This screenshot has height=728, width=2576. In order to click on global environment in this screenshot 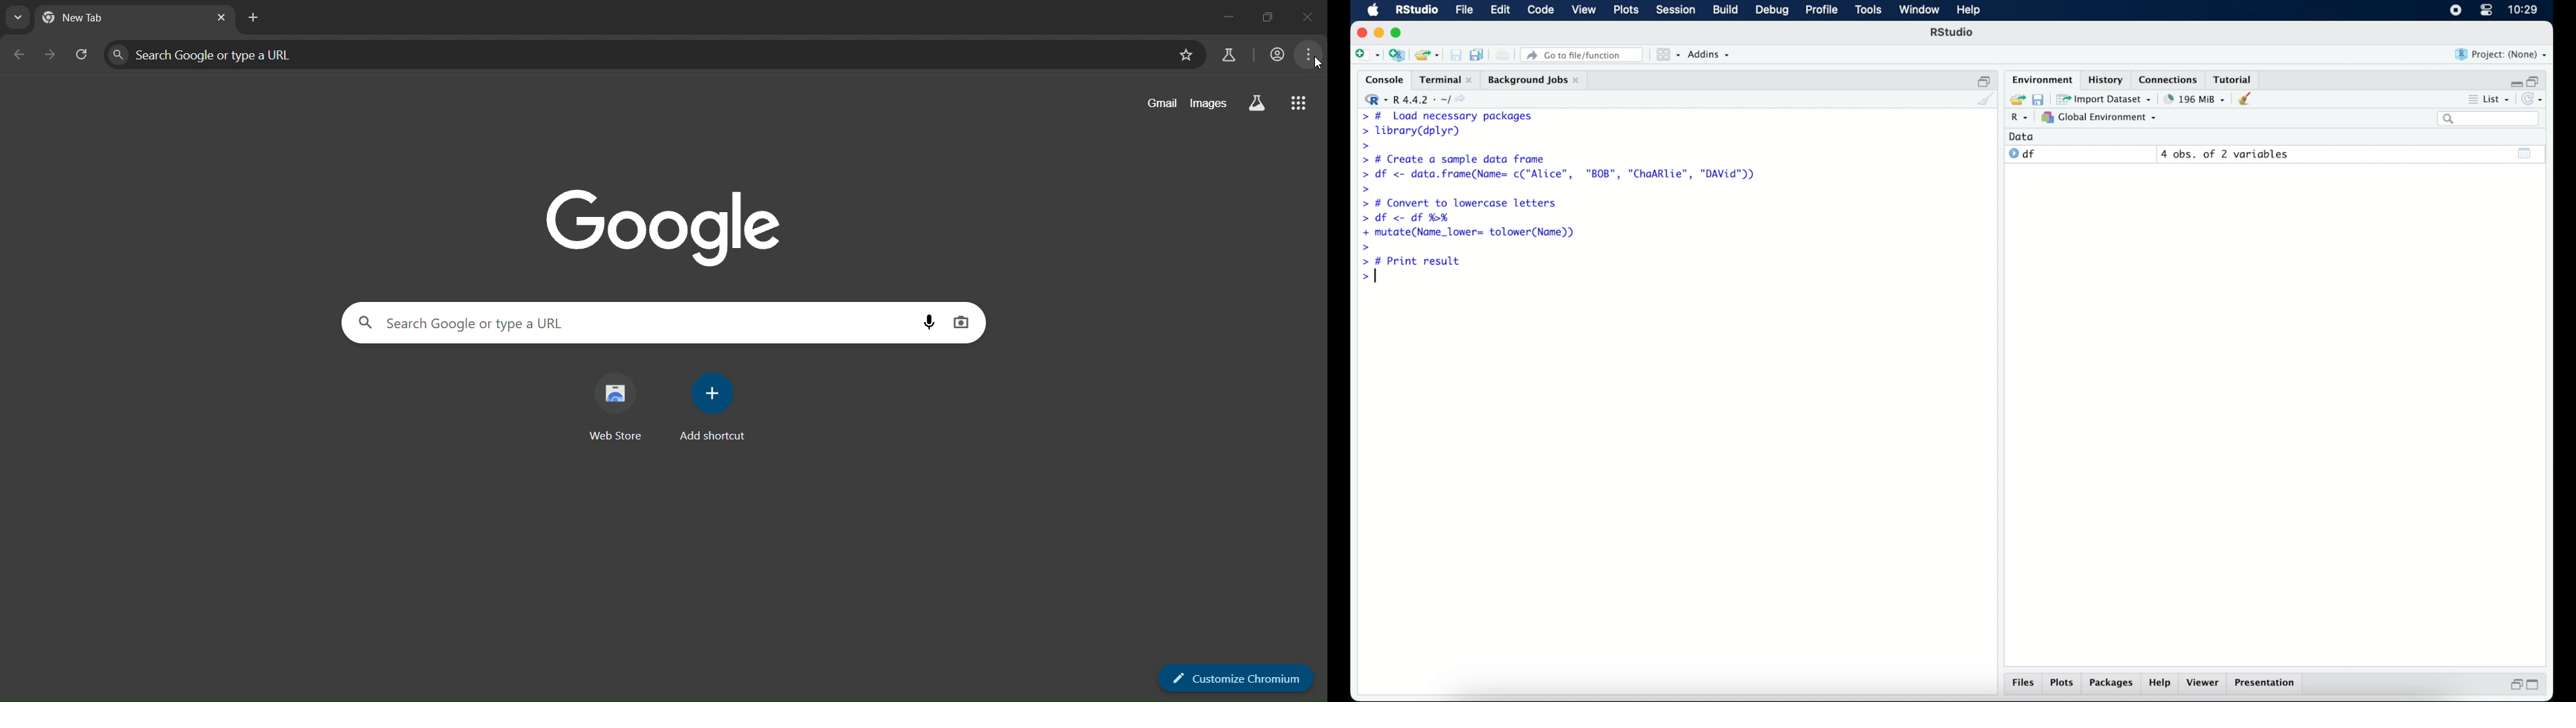, I will do `click(2099, 118)`.